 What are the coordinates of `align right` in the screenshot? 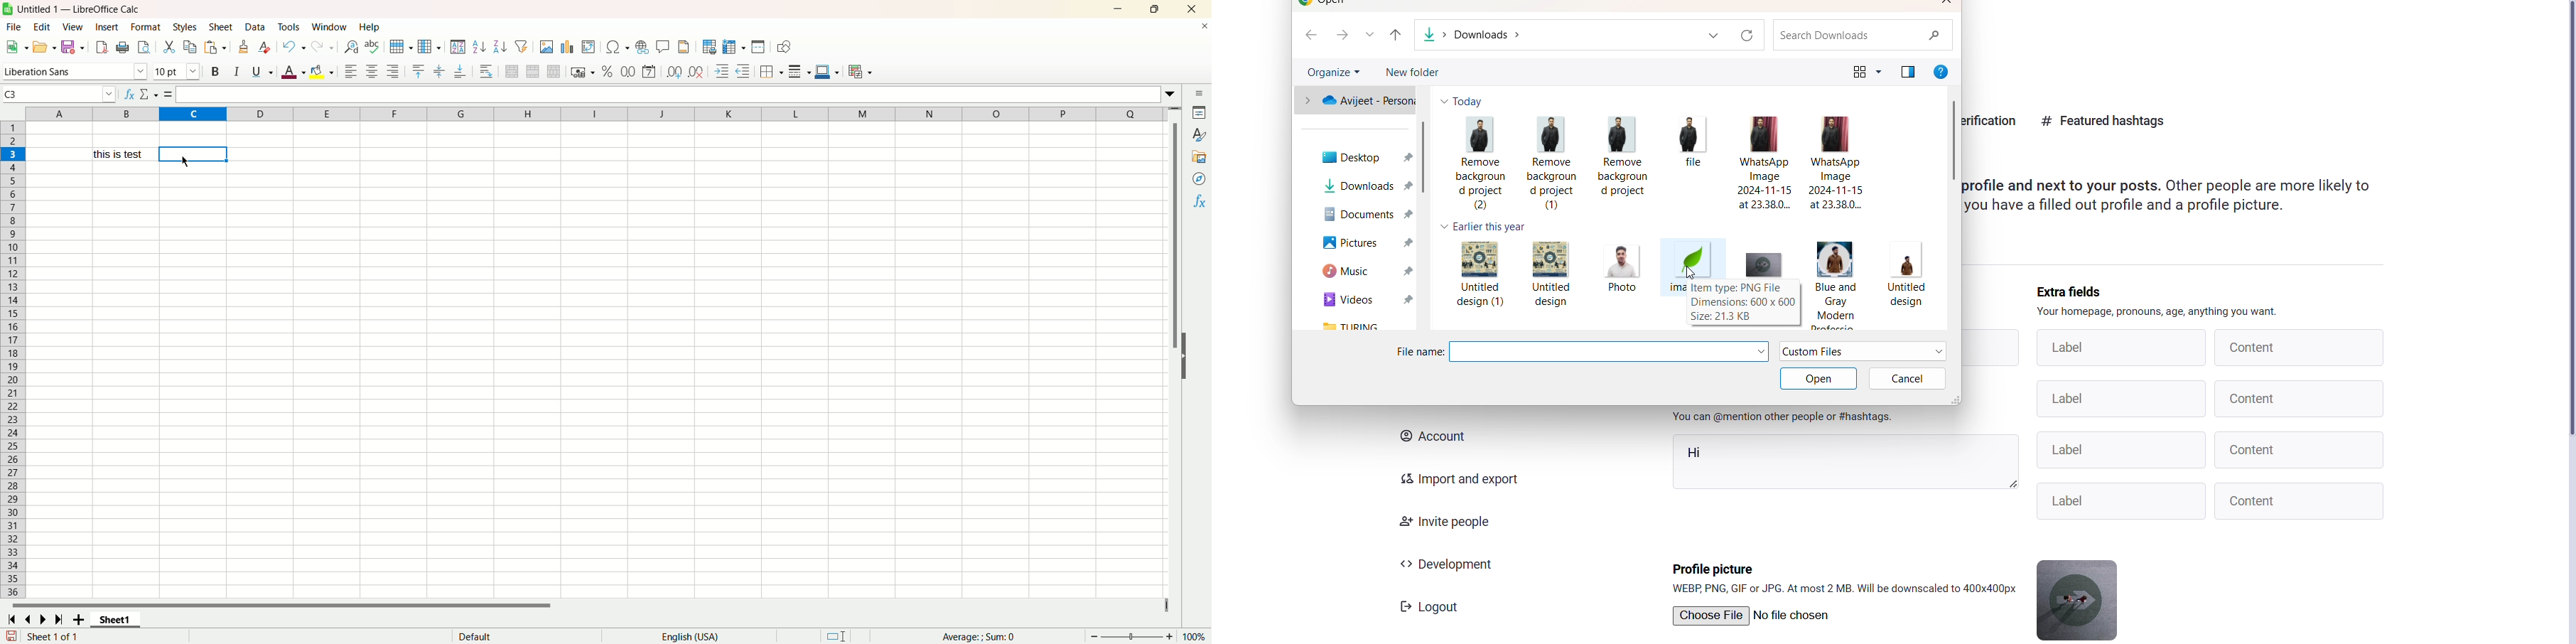 It's located at (393, 71).